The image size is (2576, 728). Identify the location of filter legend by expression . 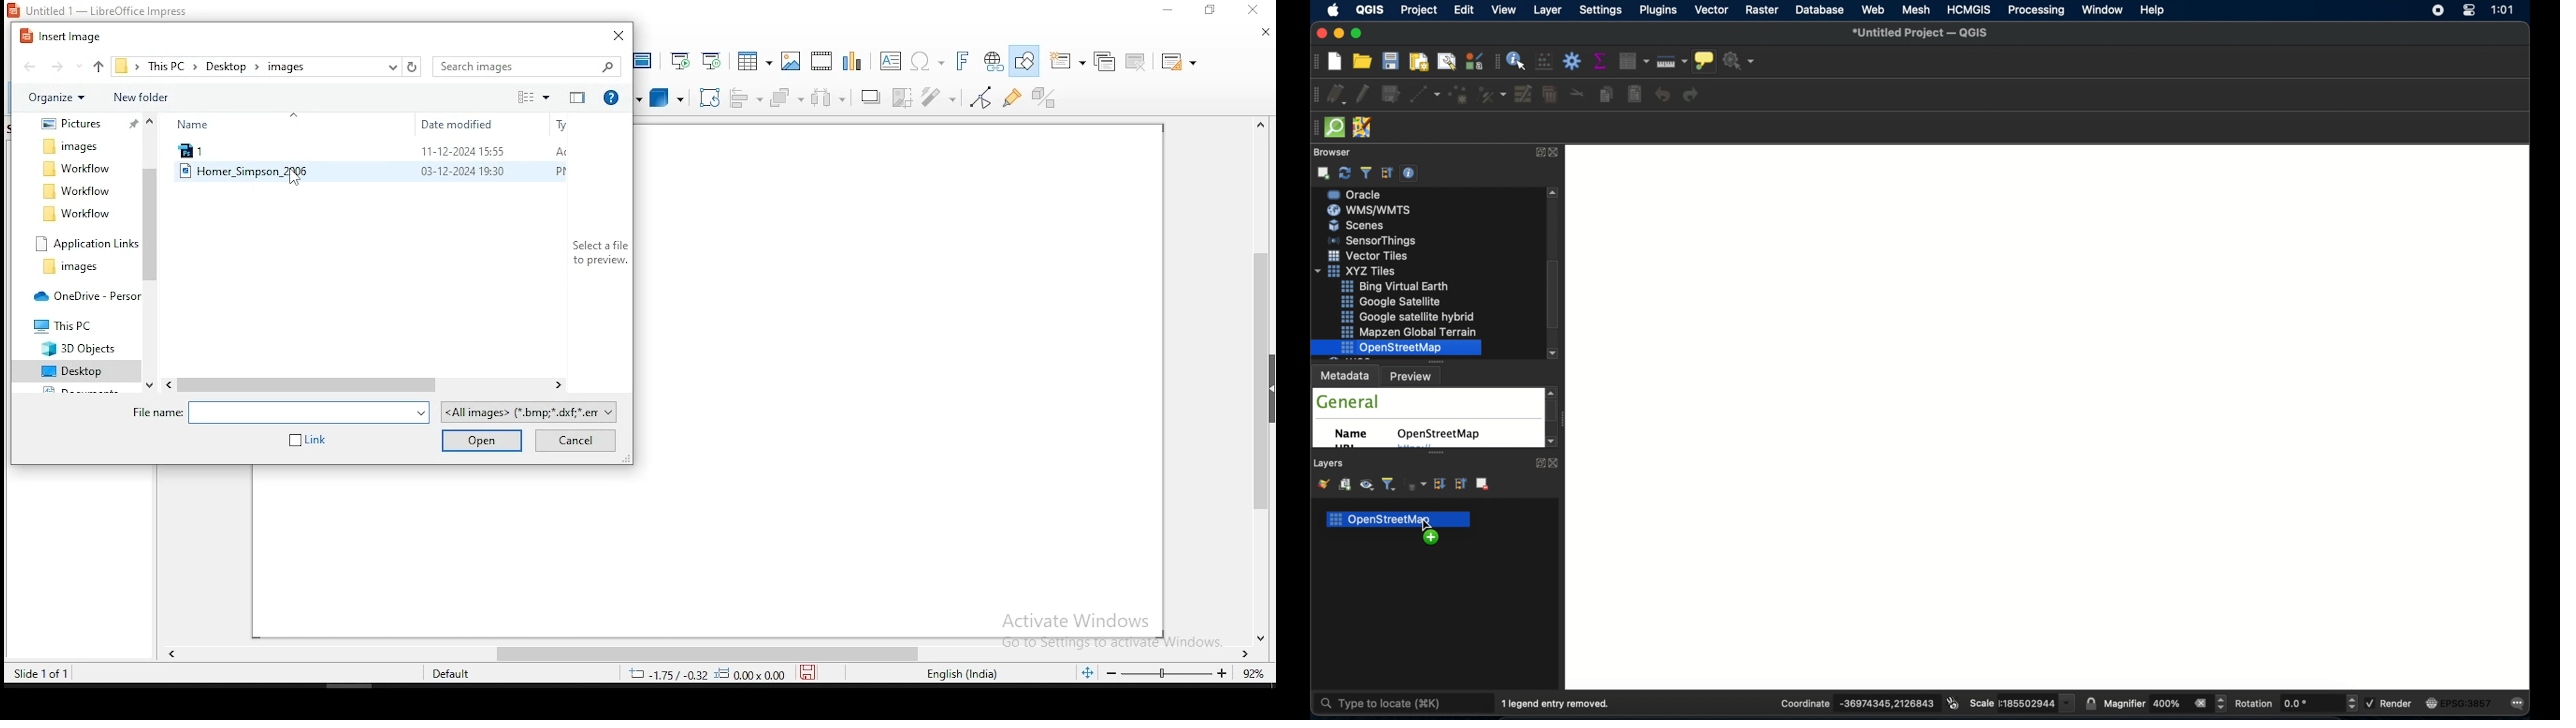
(1416, 485).